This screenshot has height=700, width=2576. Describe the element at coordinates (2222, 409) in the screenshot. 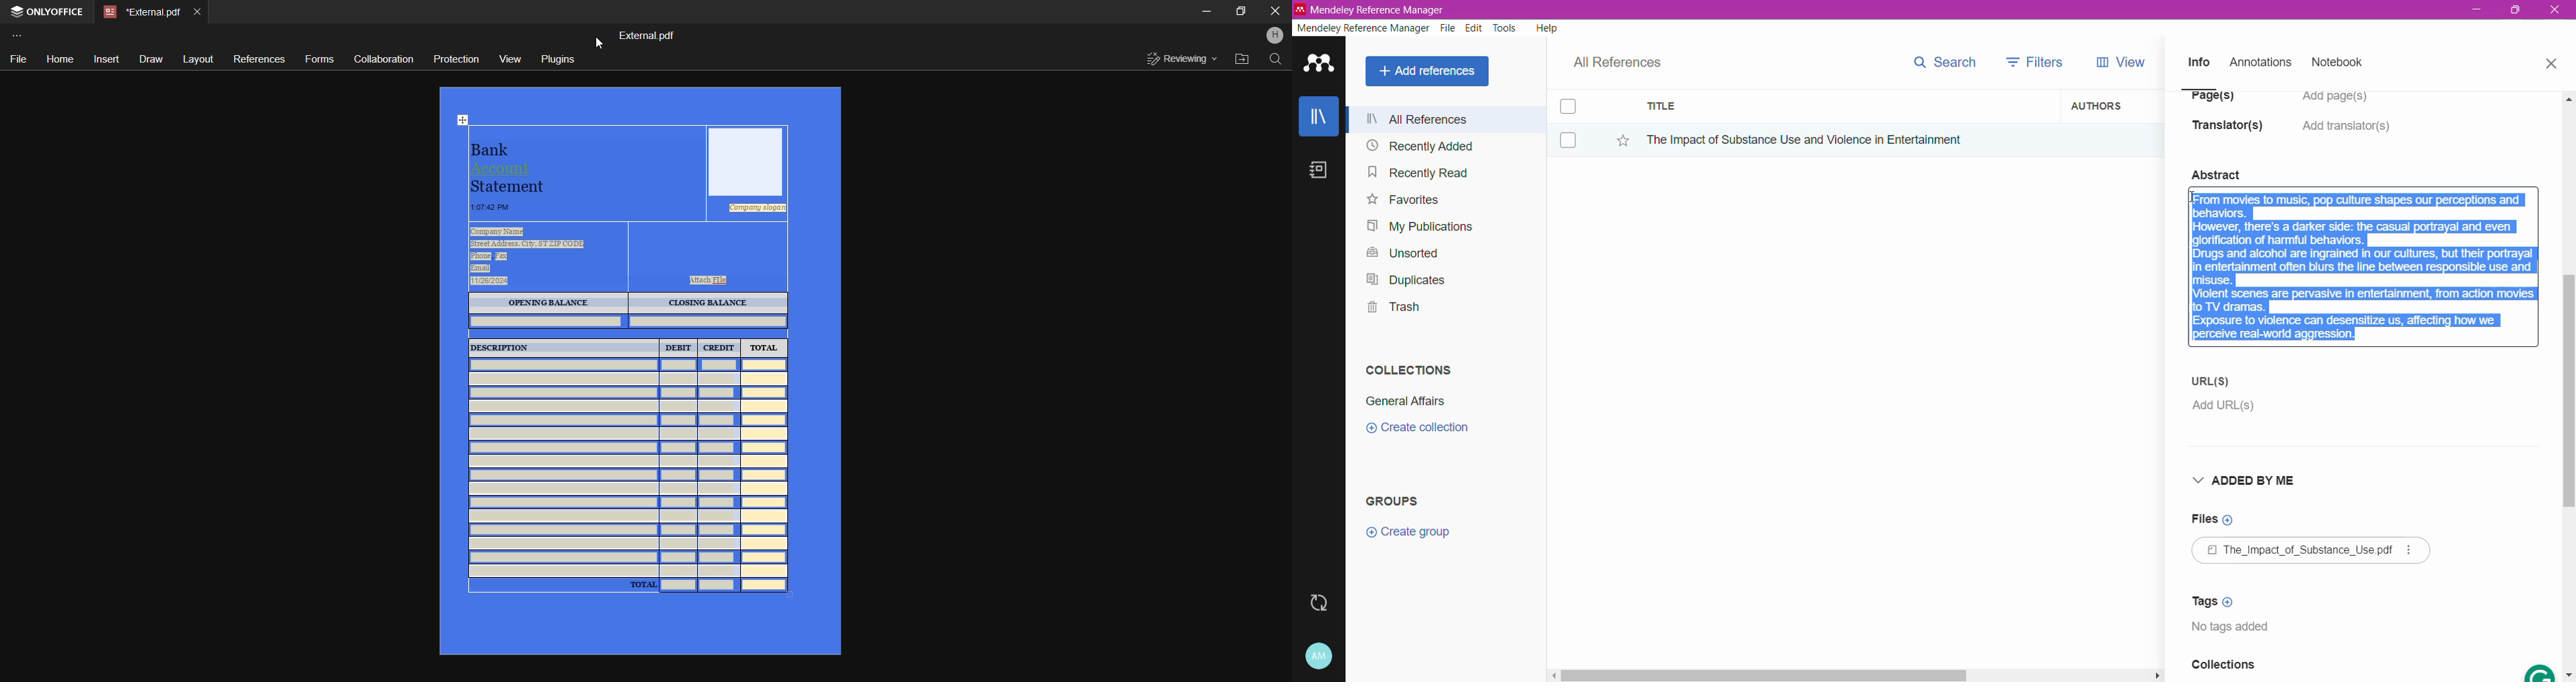

I see `Click to Add URL(s)` at that location.